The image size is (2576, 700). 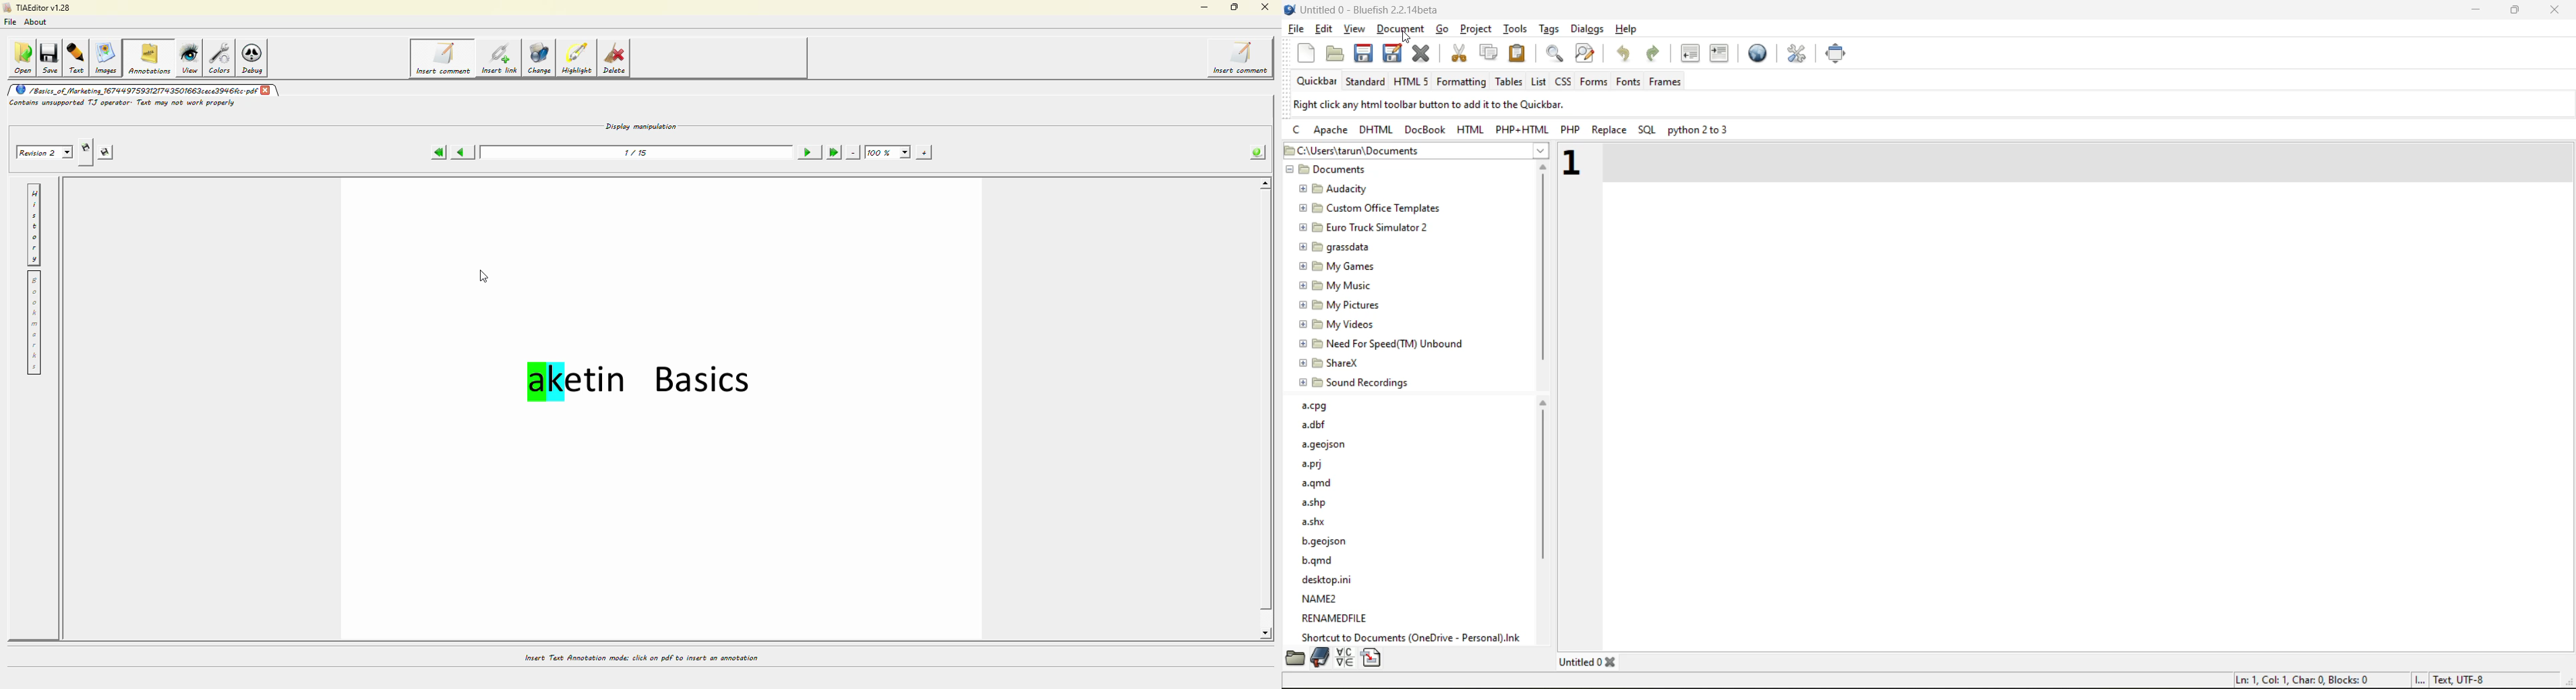 What do you see at coordinates (1545, 151) in the screenshot?
I see `dropdown` at bounding box center [1545, 151].